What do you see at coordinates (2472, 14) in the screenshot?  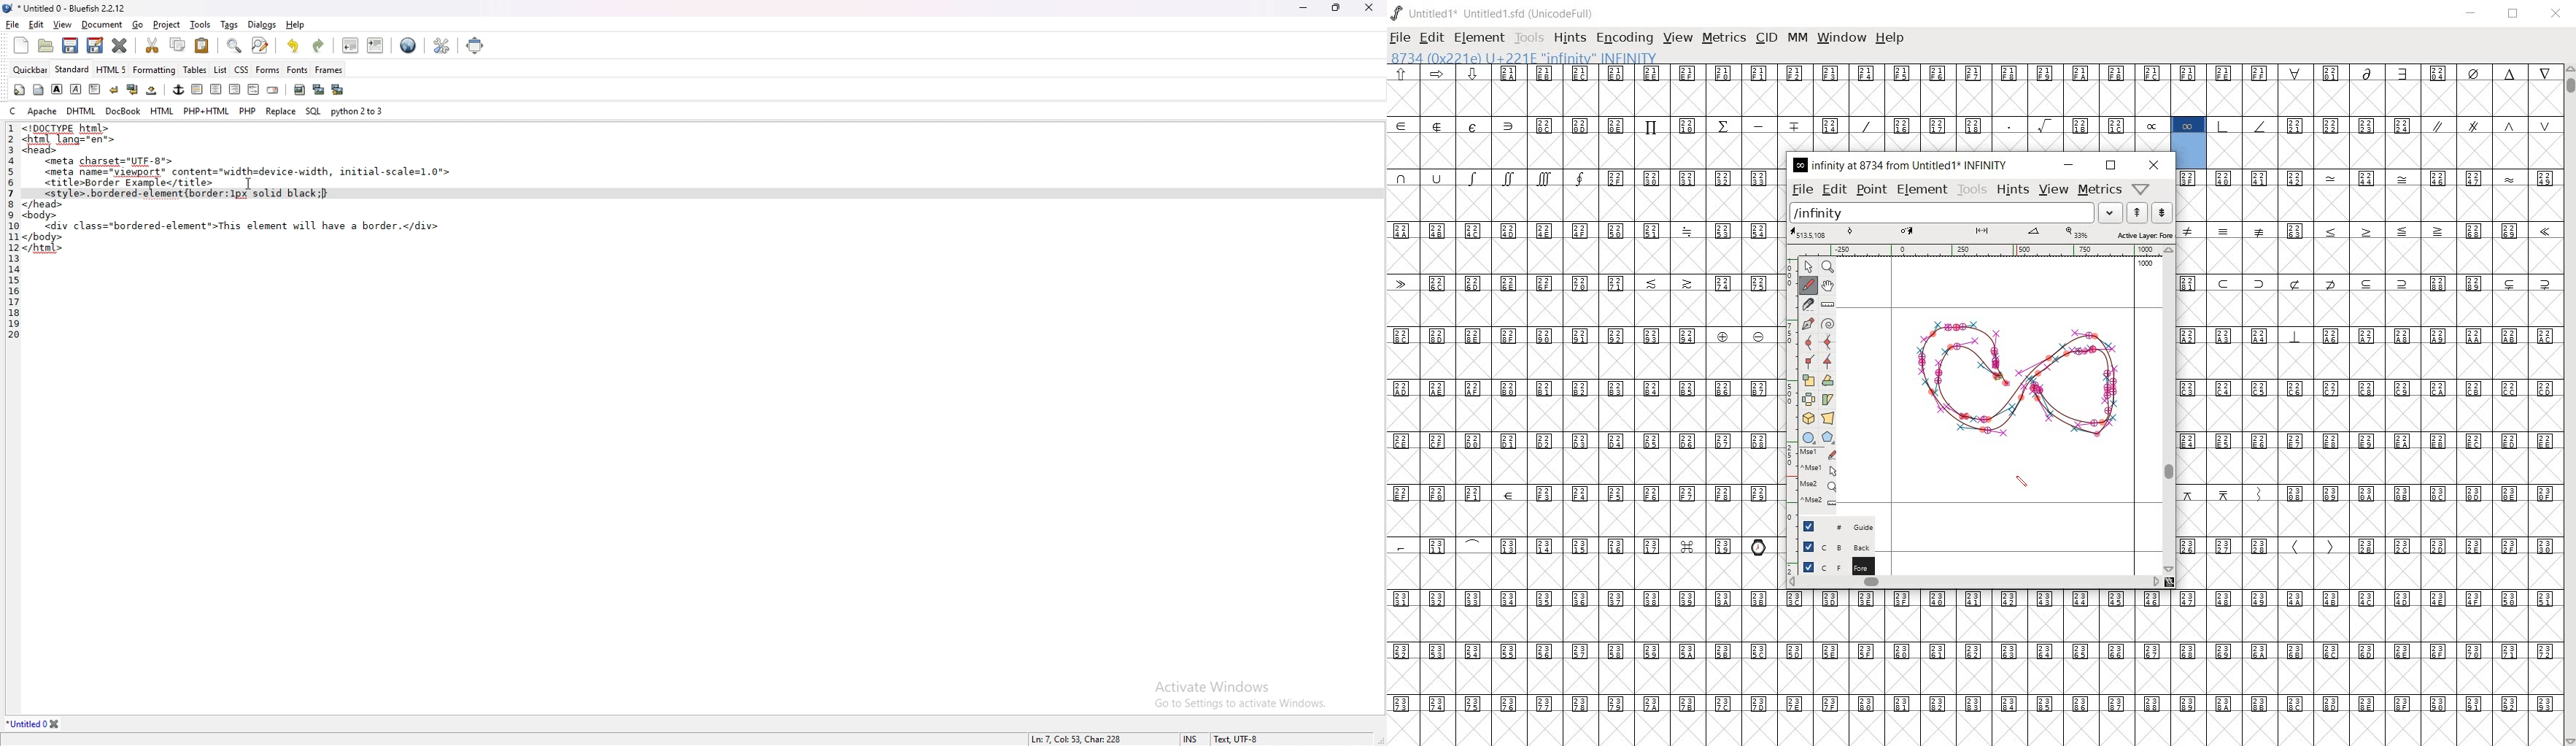 I see `minimize` at bounding box center [2472, 14].